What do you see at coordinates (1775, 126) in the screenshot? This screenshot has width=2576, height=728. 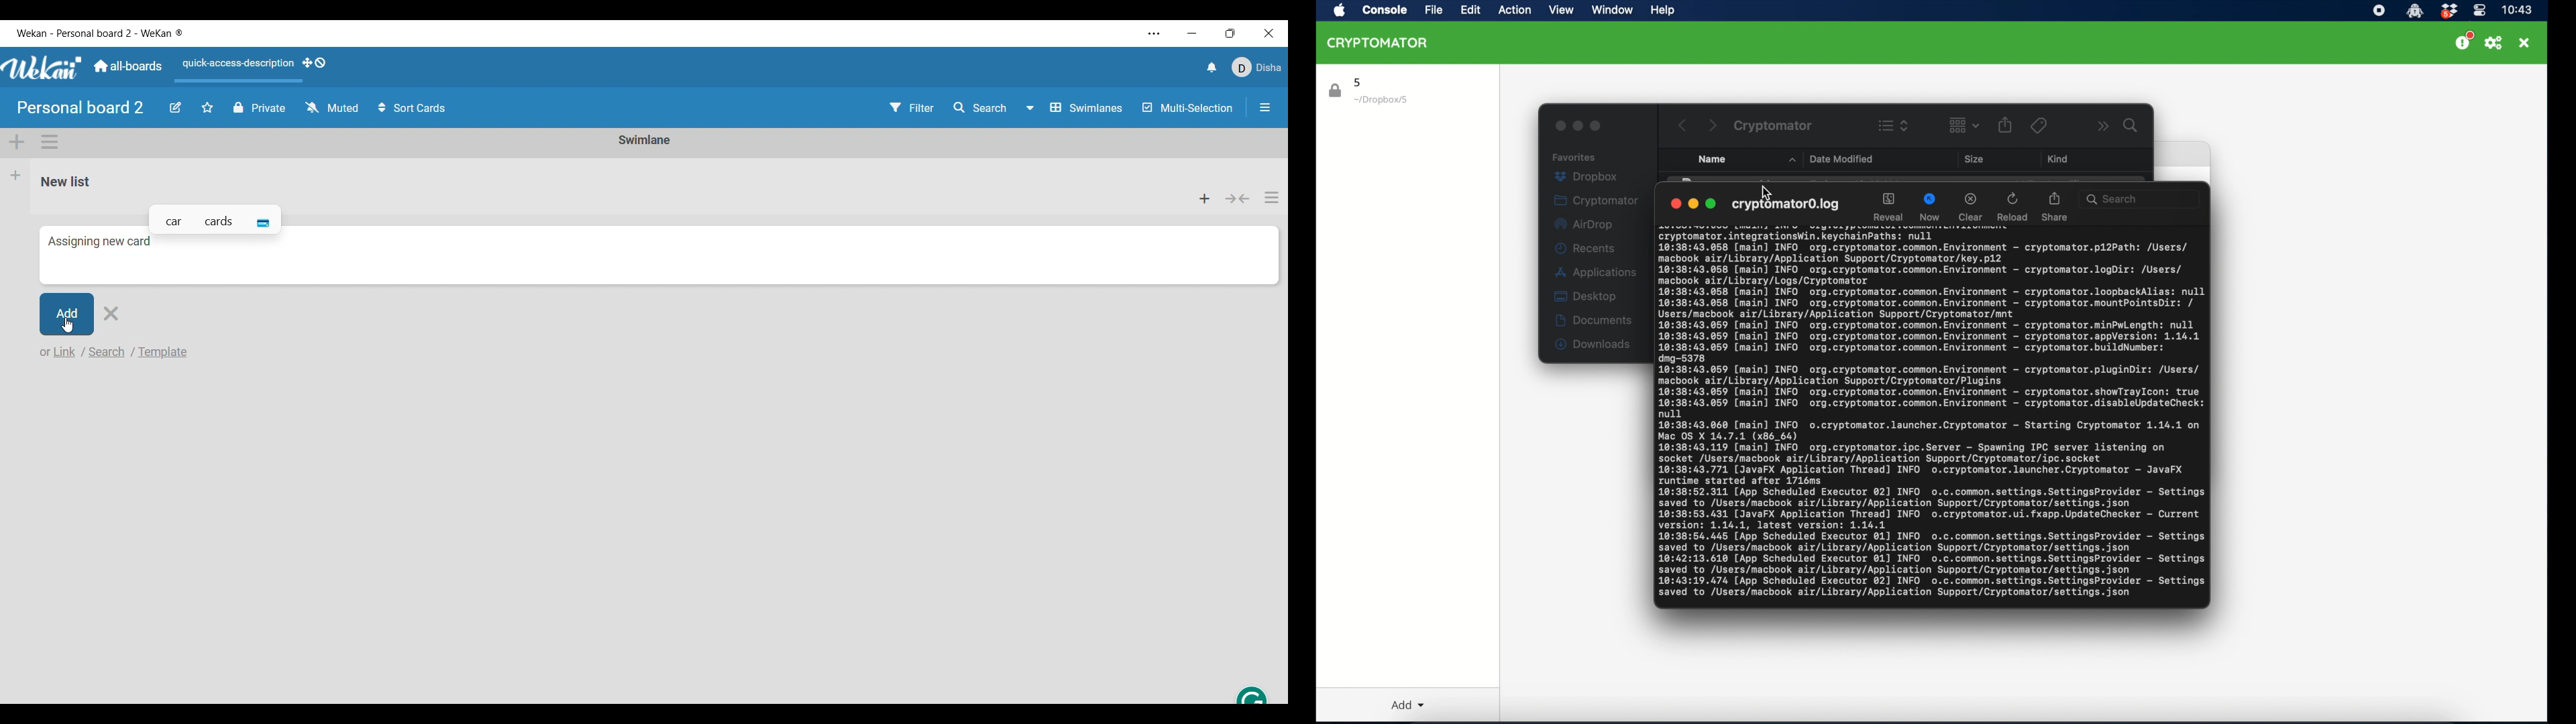 I see `cryptomator` at bounding box center [1775, 126].